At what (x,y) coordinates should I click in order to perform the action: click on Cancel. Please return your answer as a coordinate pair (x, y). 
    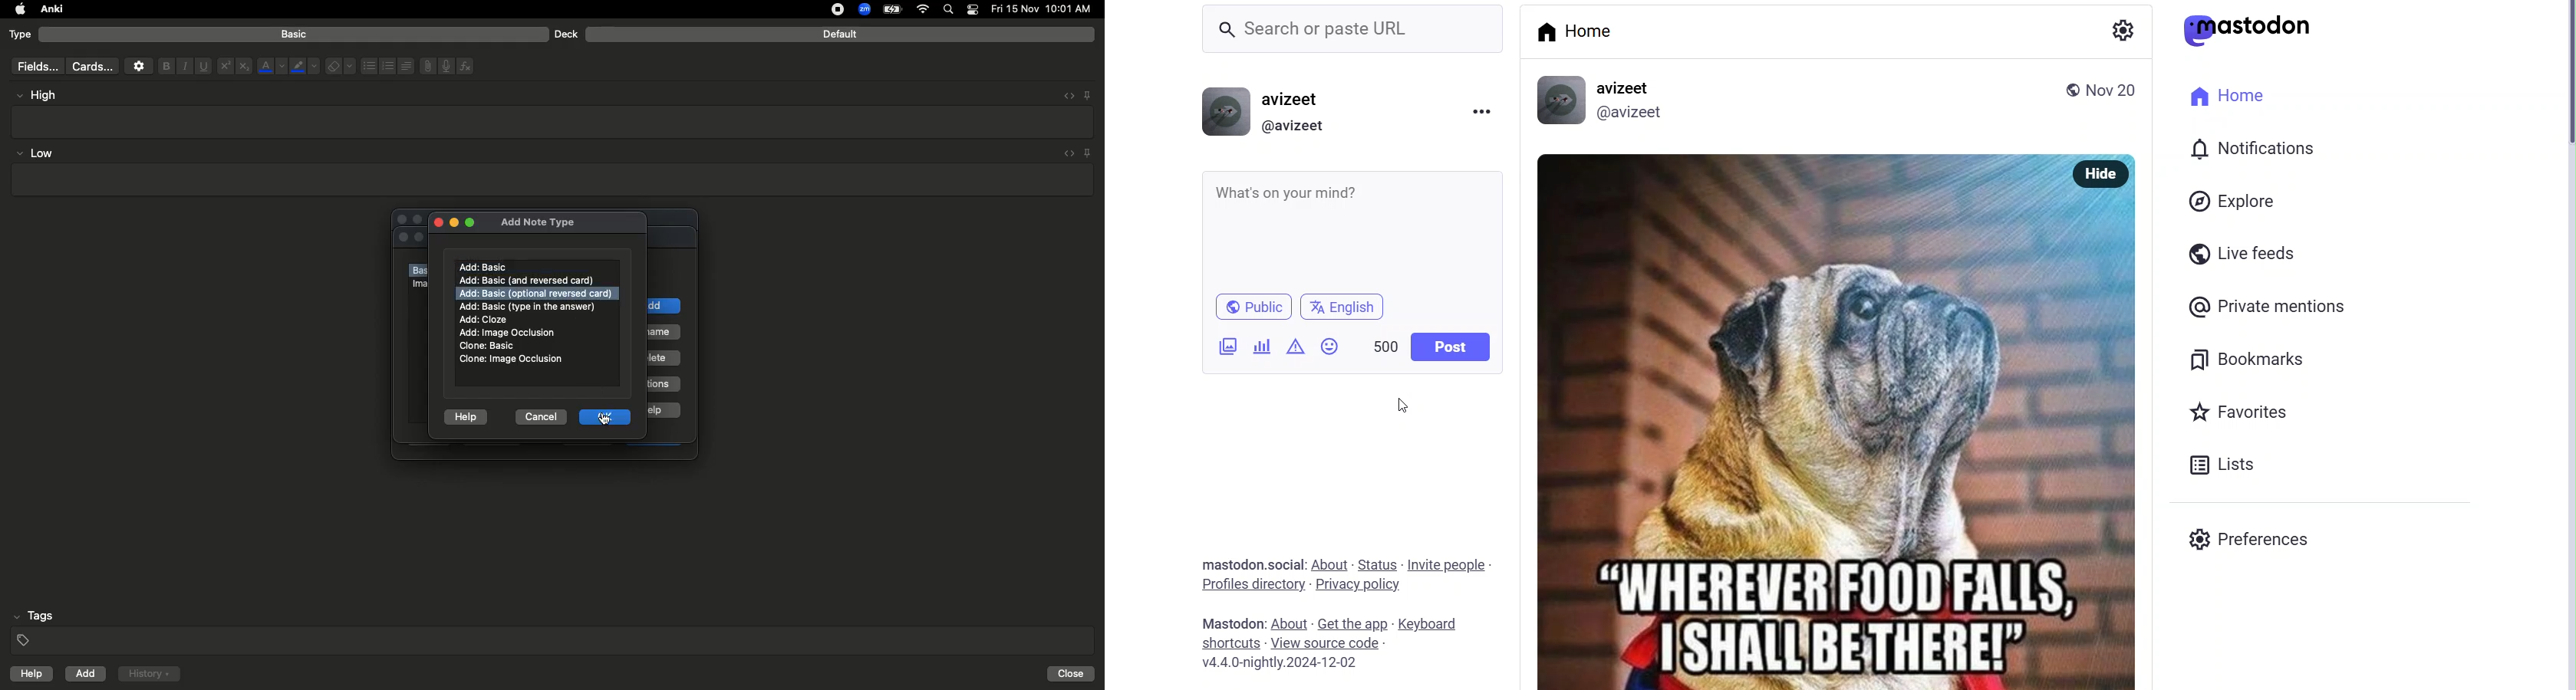
    Looking at the image, I should click on (538, 416).